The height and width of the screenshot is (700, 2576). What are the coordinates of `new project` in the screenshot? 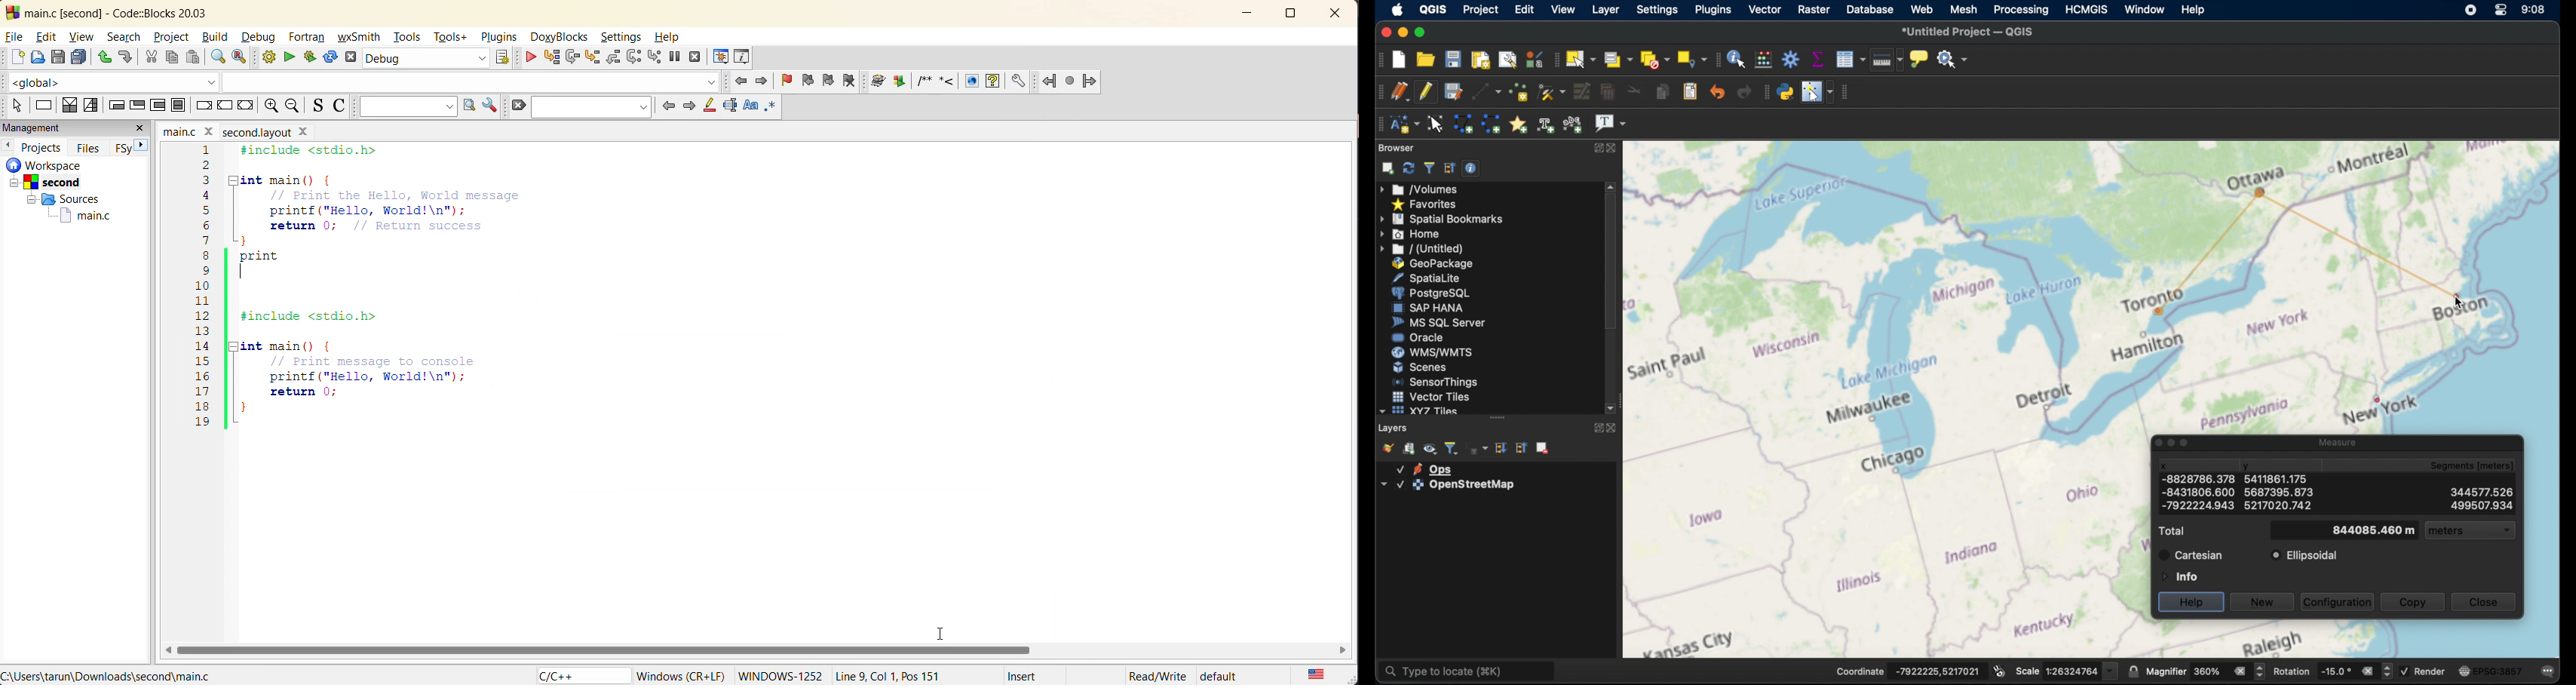 It's located at (1400, 58).